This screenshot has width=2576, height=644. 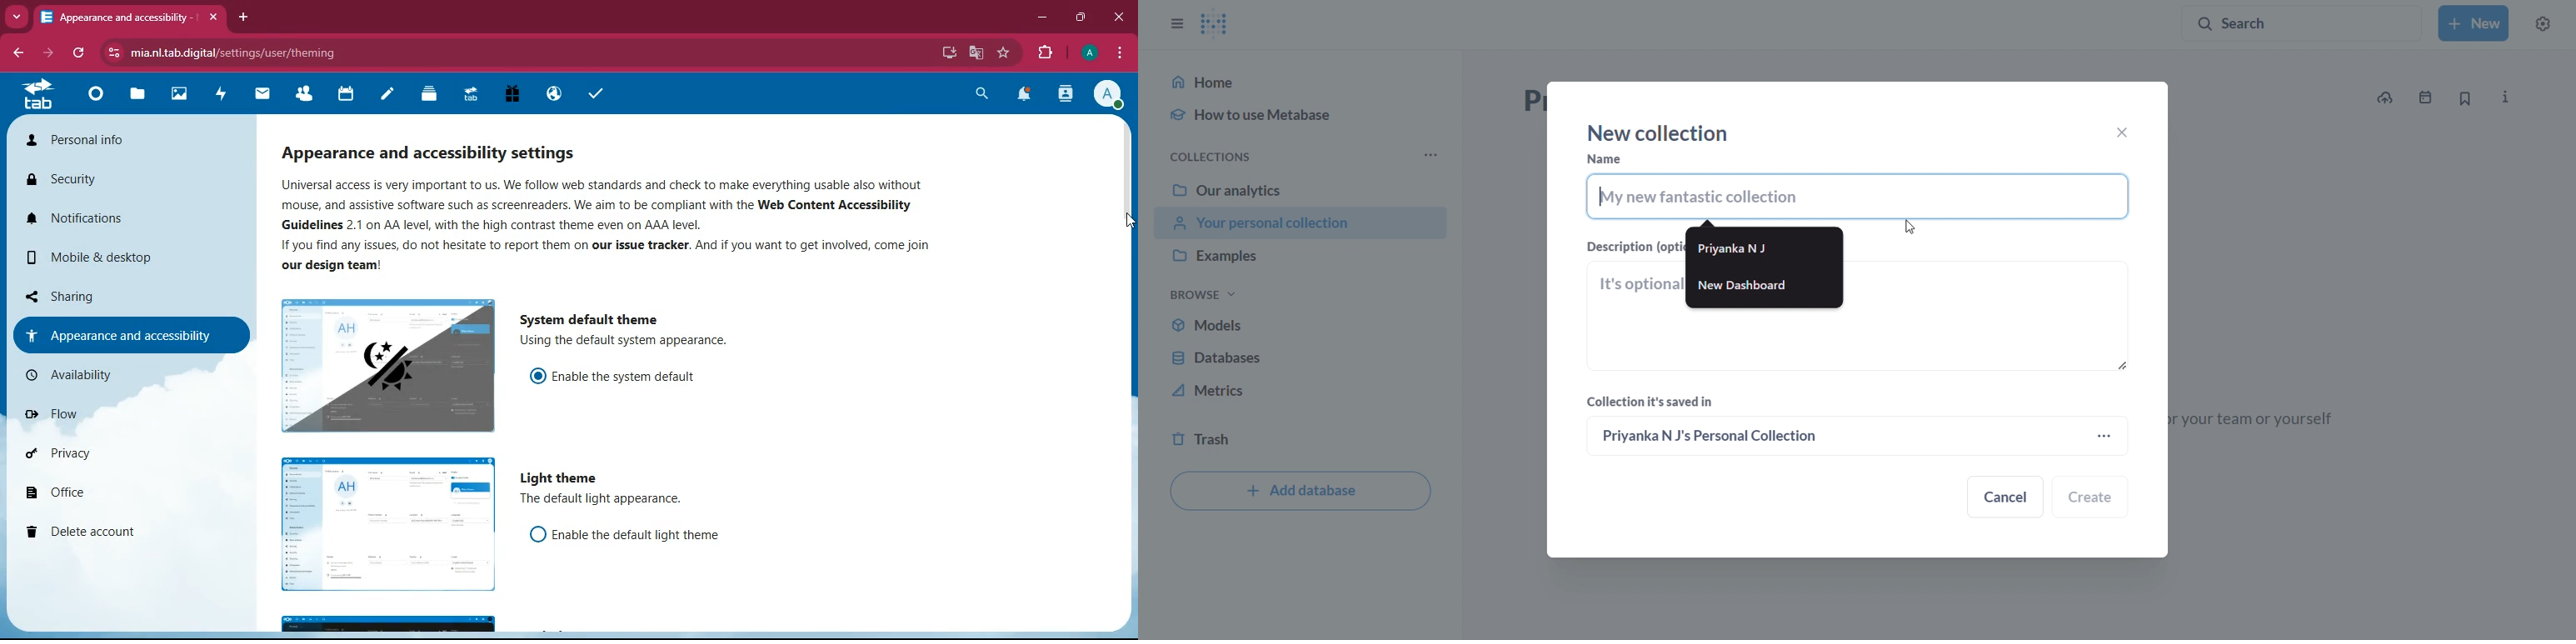 What do you see at coordinates (2505, 98) in the screenshot?
I see `more info` at bounding box center [2505, 98].